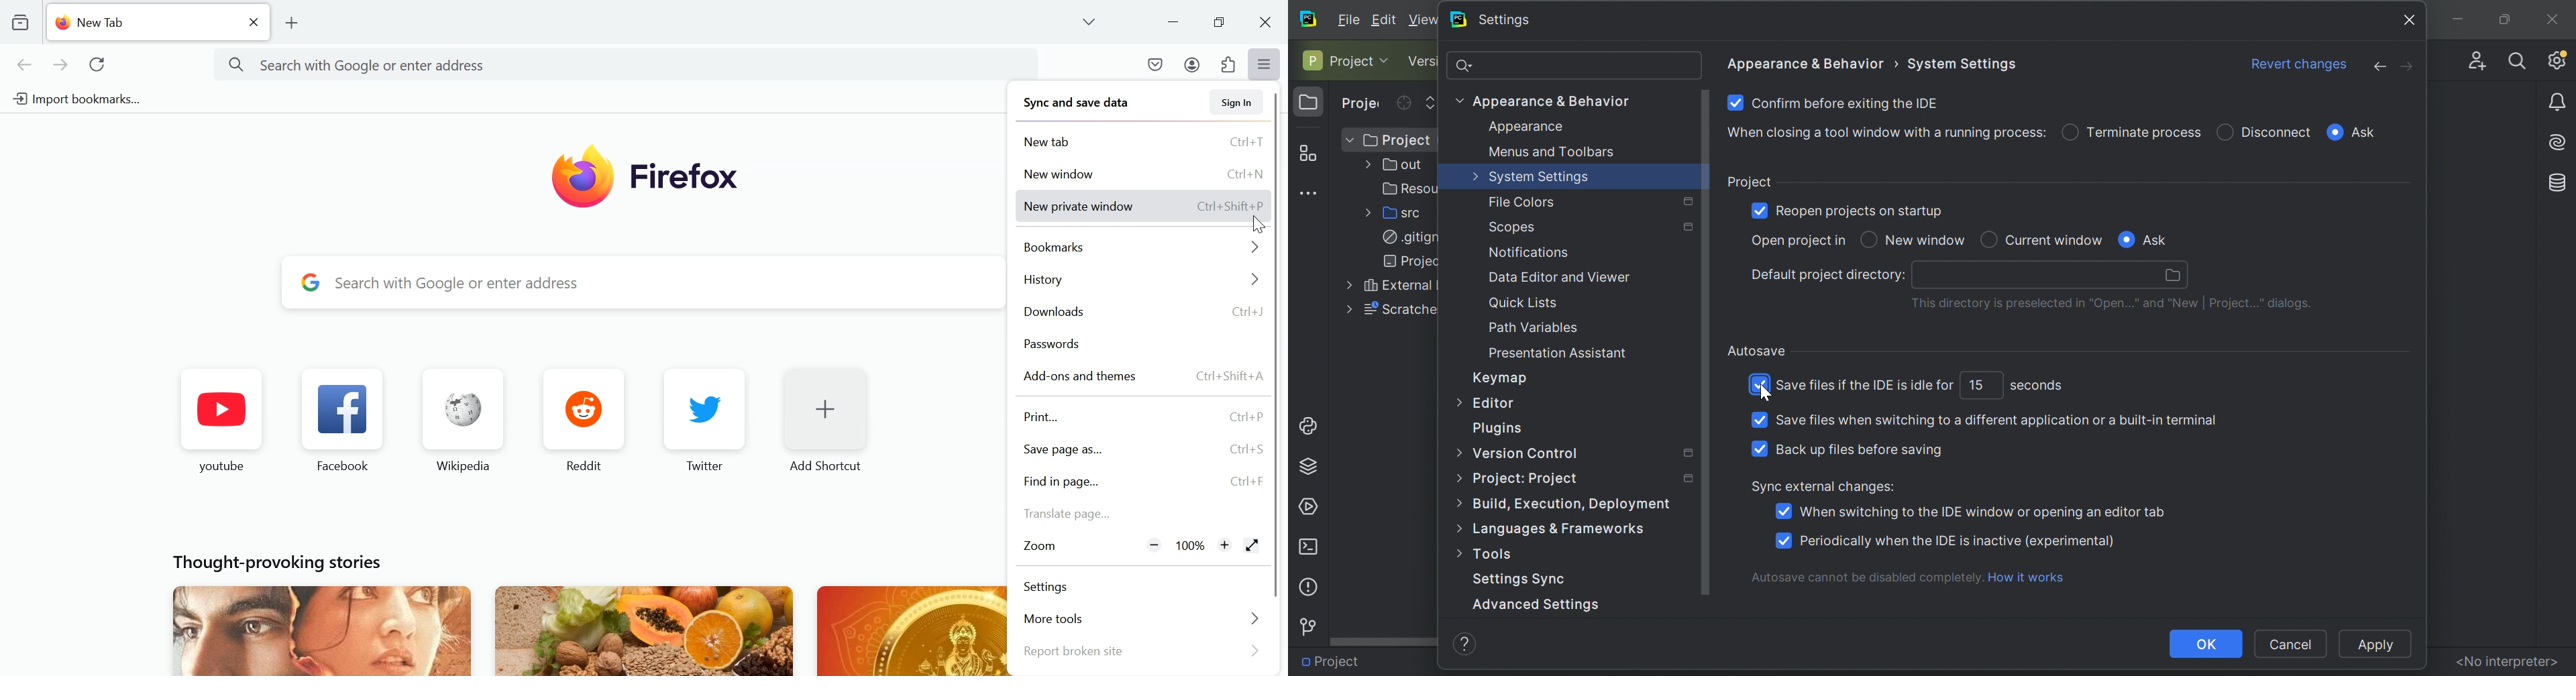 The height and width of the screenshot is (700, 2576). What do you see at coordinates (1546, 603) in the screenshot?
I see `Advanced Settings` at bounding box center [1546, 603].